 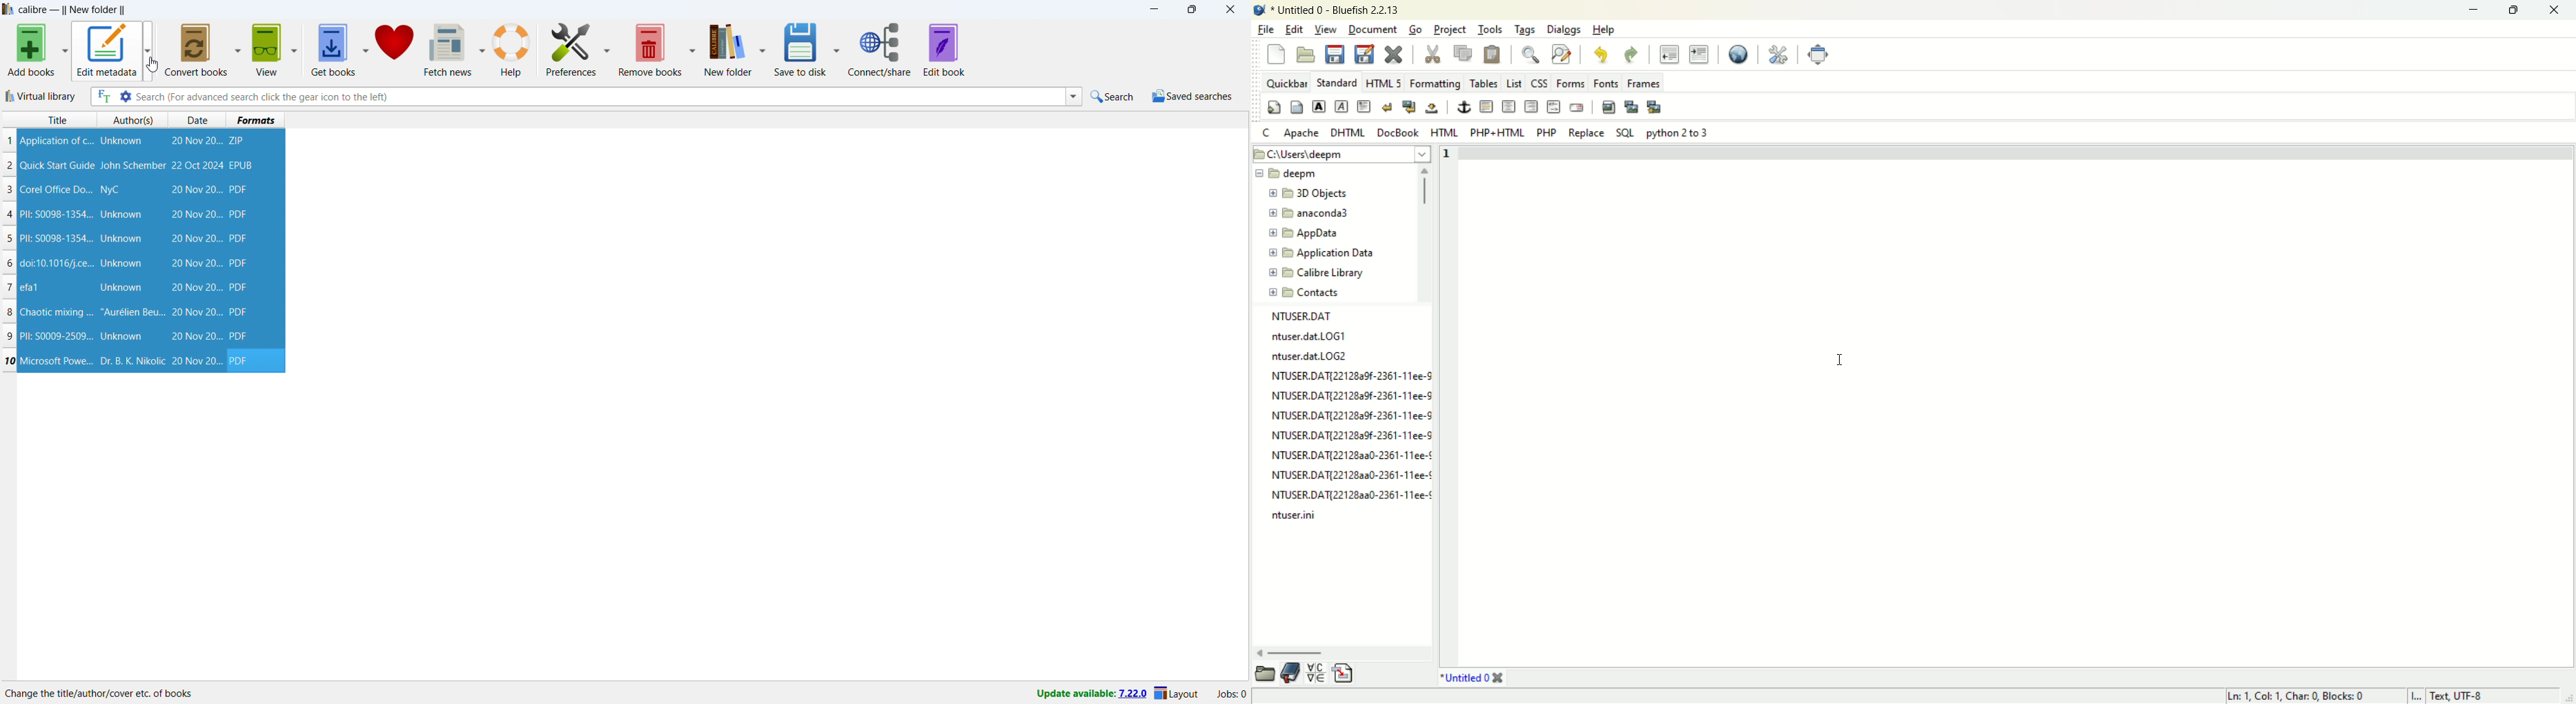 I want to click on convert books options, so click(x=239, y=50).